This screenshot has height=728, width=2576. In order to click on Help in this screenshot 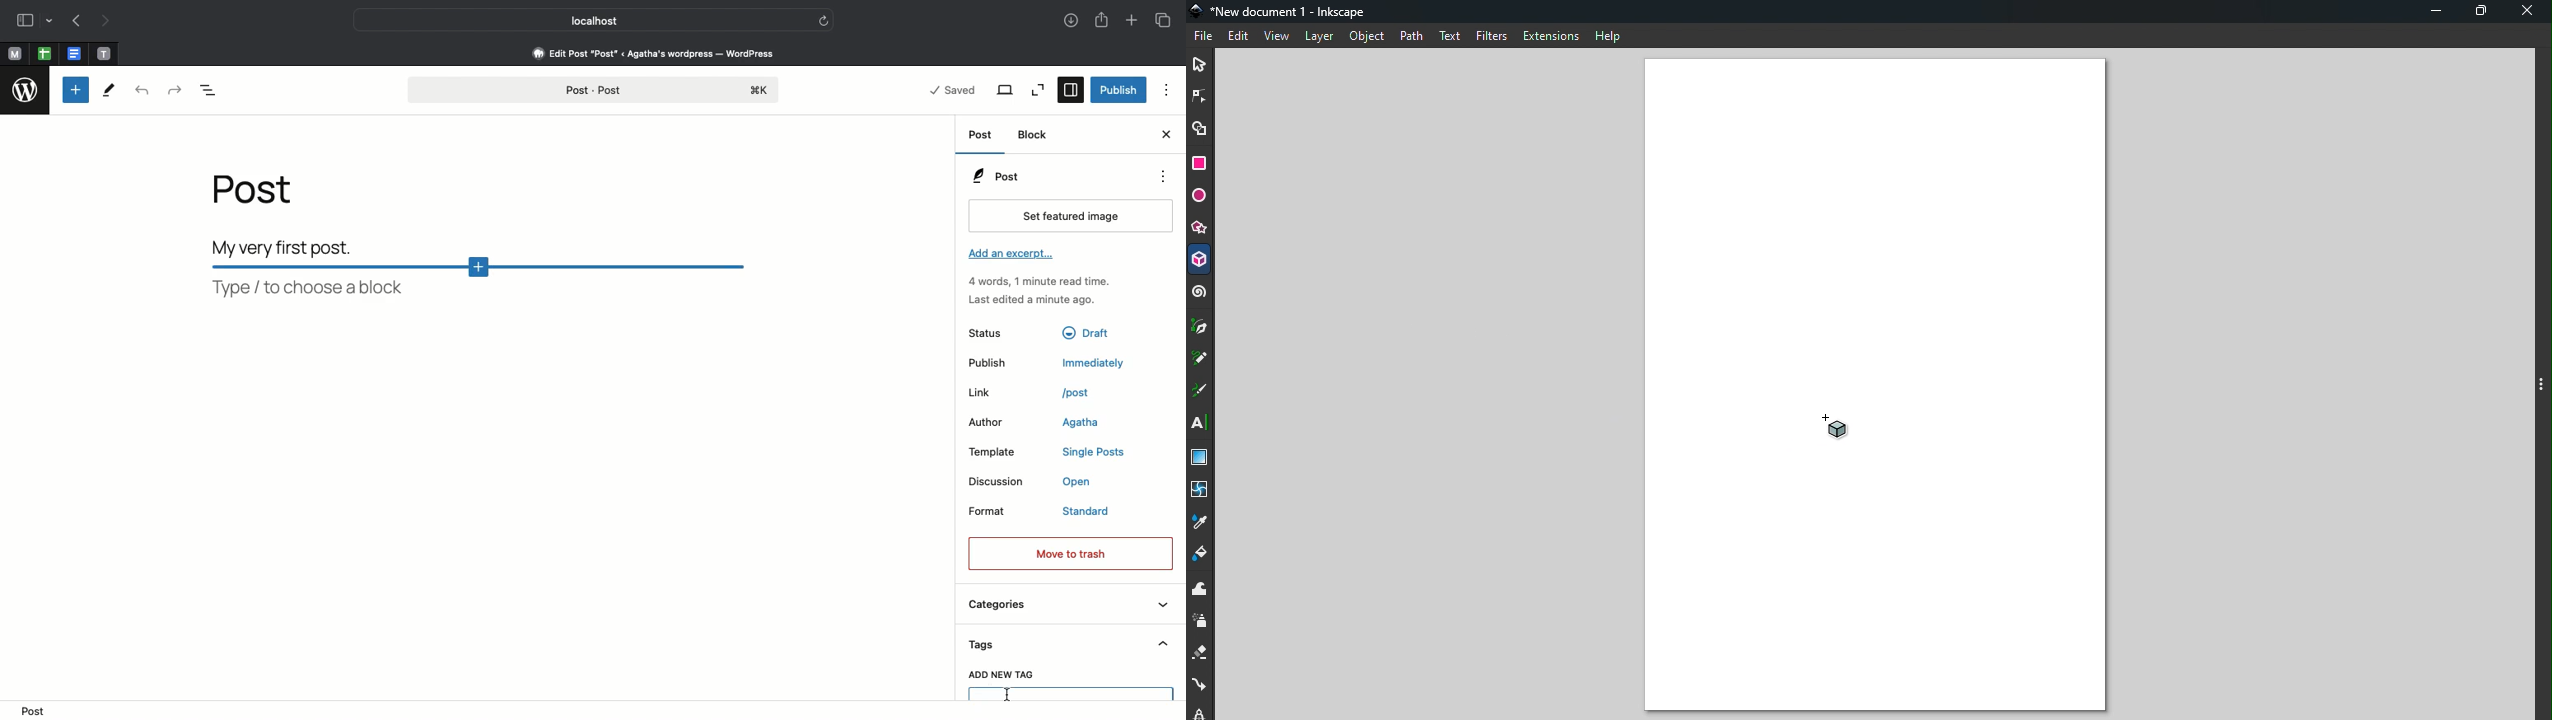, I will do `click(1609, 36)`.